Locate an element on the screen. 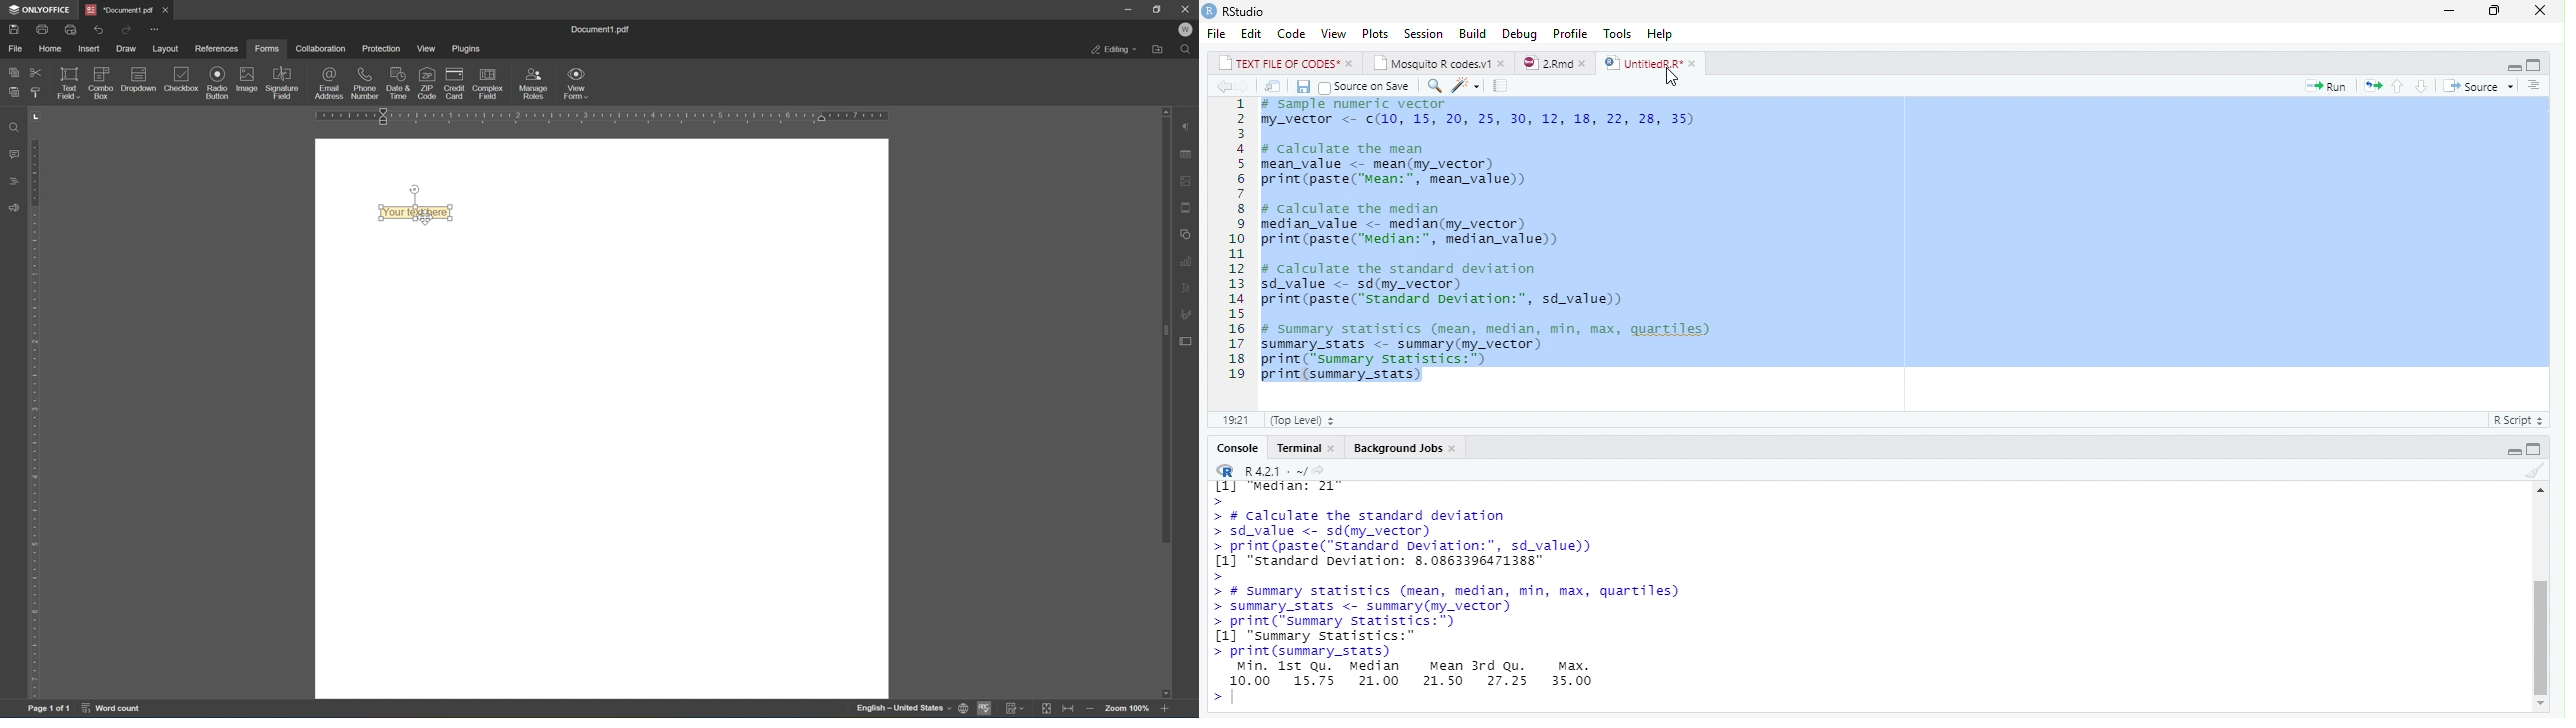 The height and width of the screenshot is (728, 2576). close is located at coordinates (1503, 64).